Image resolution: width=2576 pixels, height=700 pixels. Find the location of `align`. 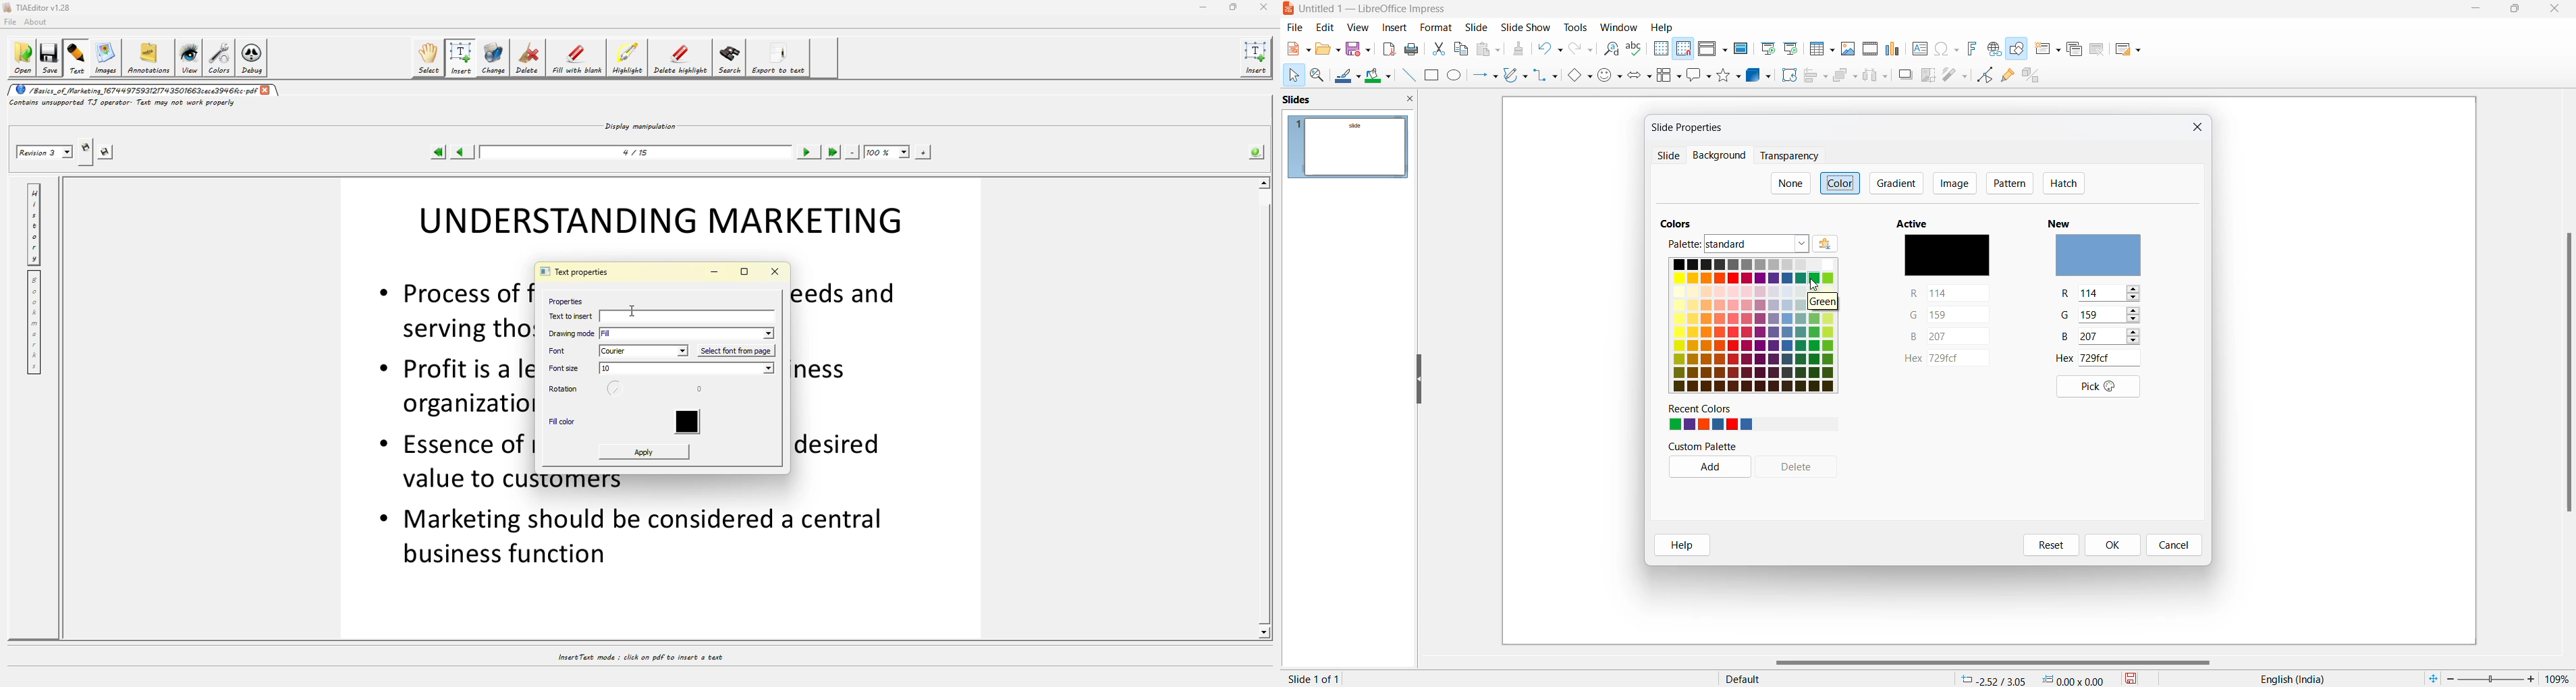

align is located at coordinates (1816, 76).